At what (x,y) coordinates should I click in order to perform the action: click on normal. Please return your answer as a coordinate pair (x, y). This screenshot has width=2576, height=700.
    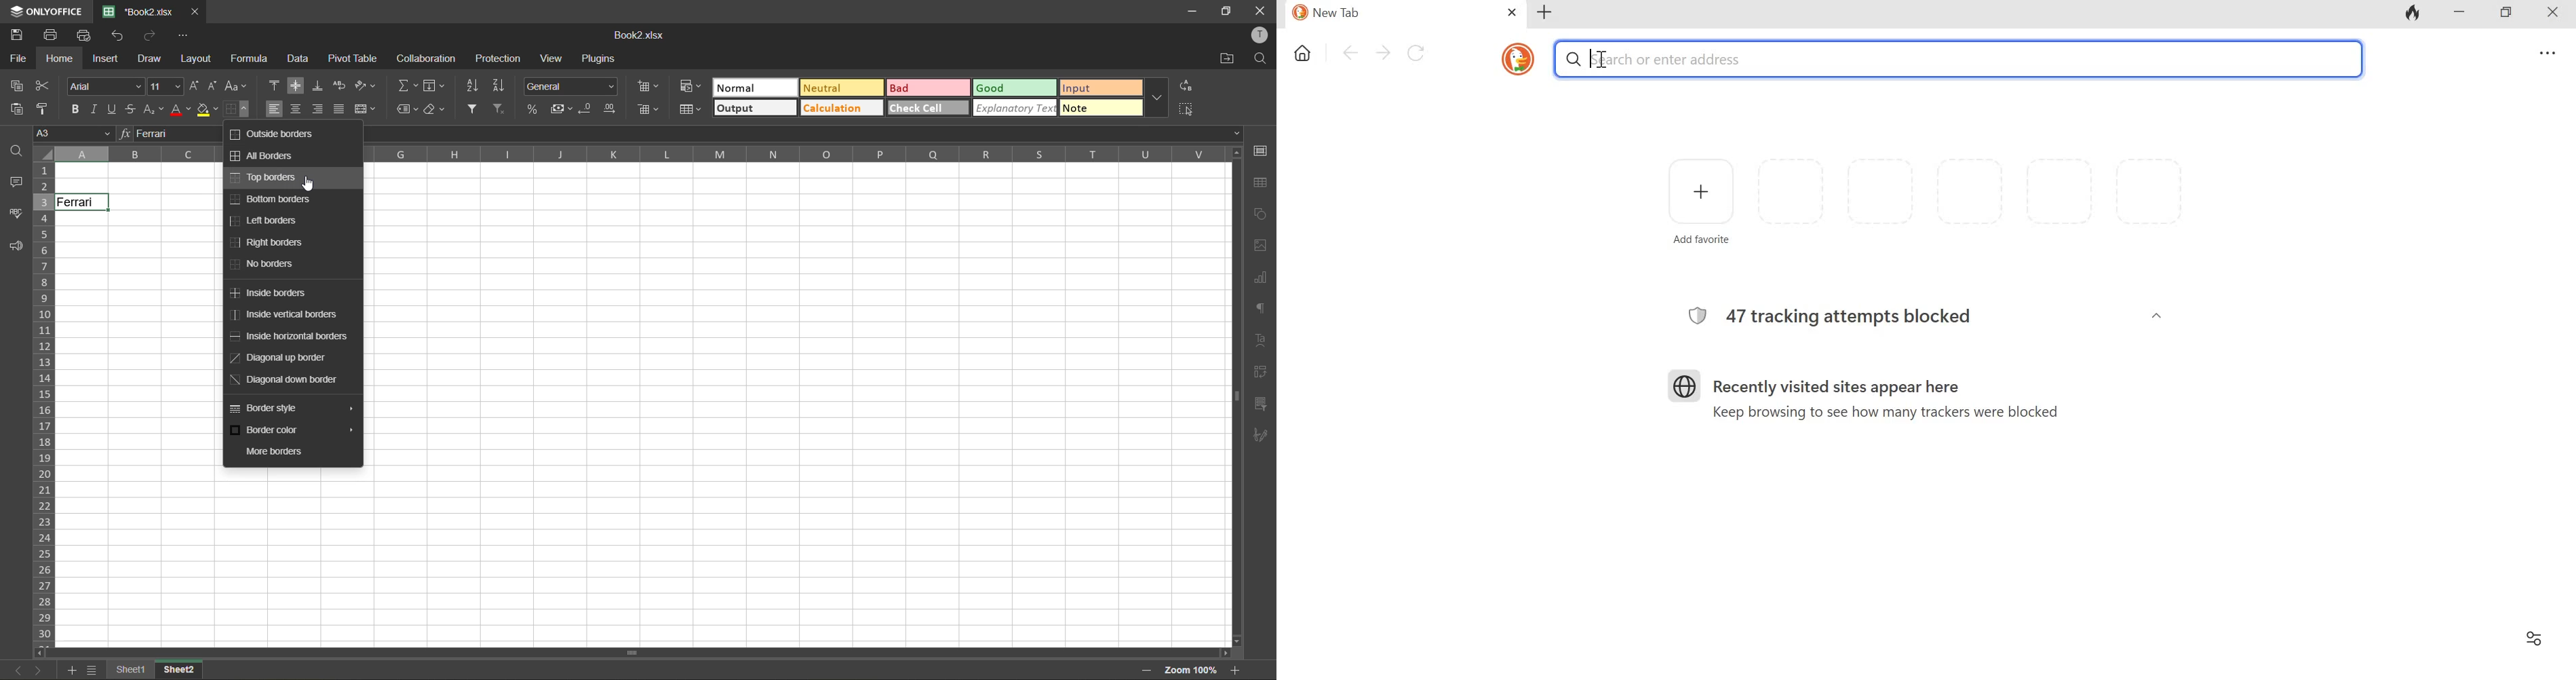
    Looking at the image, I should click on (754, 87).